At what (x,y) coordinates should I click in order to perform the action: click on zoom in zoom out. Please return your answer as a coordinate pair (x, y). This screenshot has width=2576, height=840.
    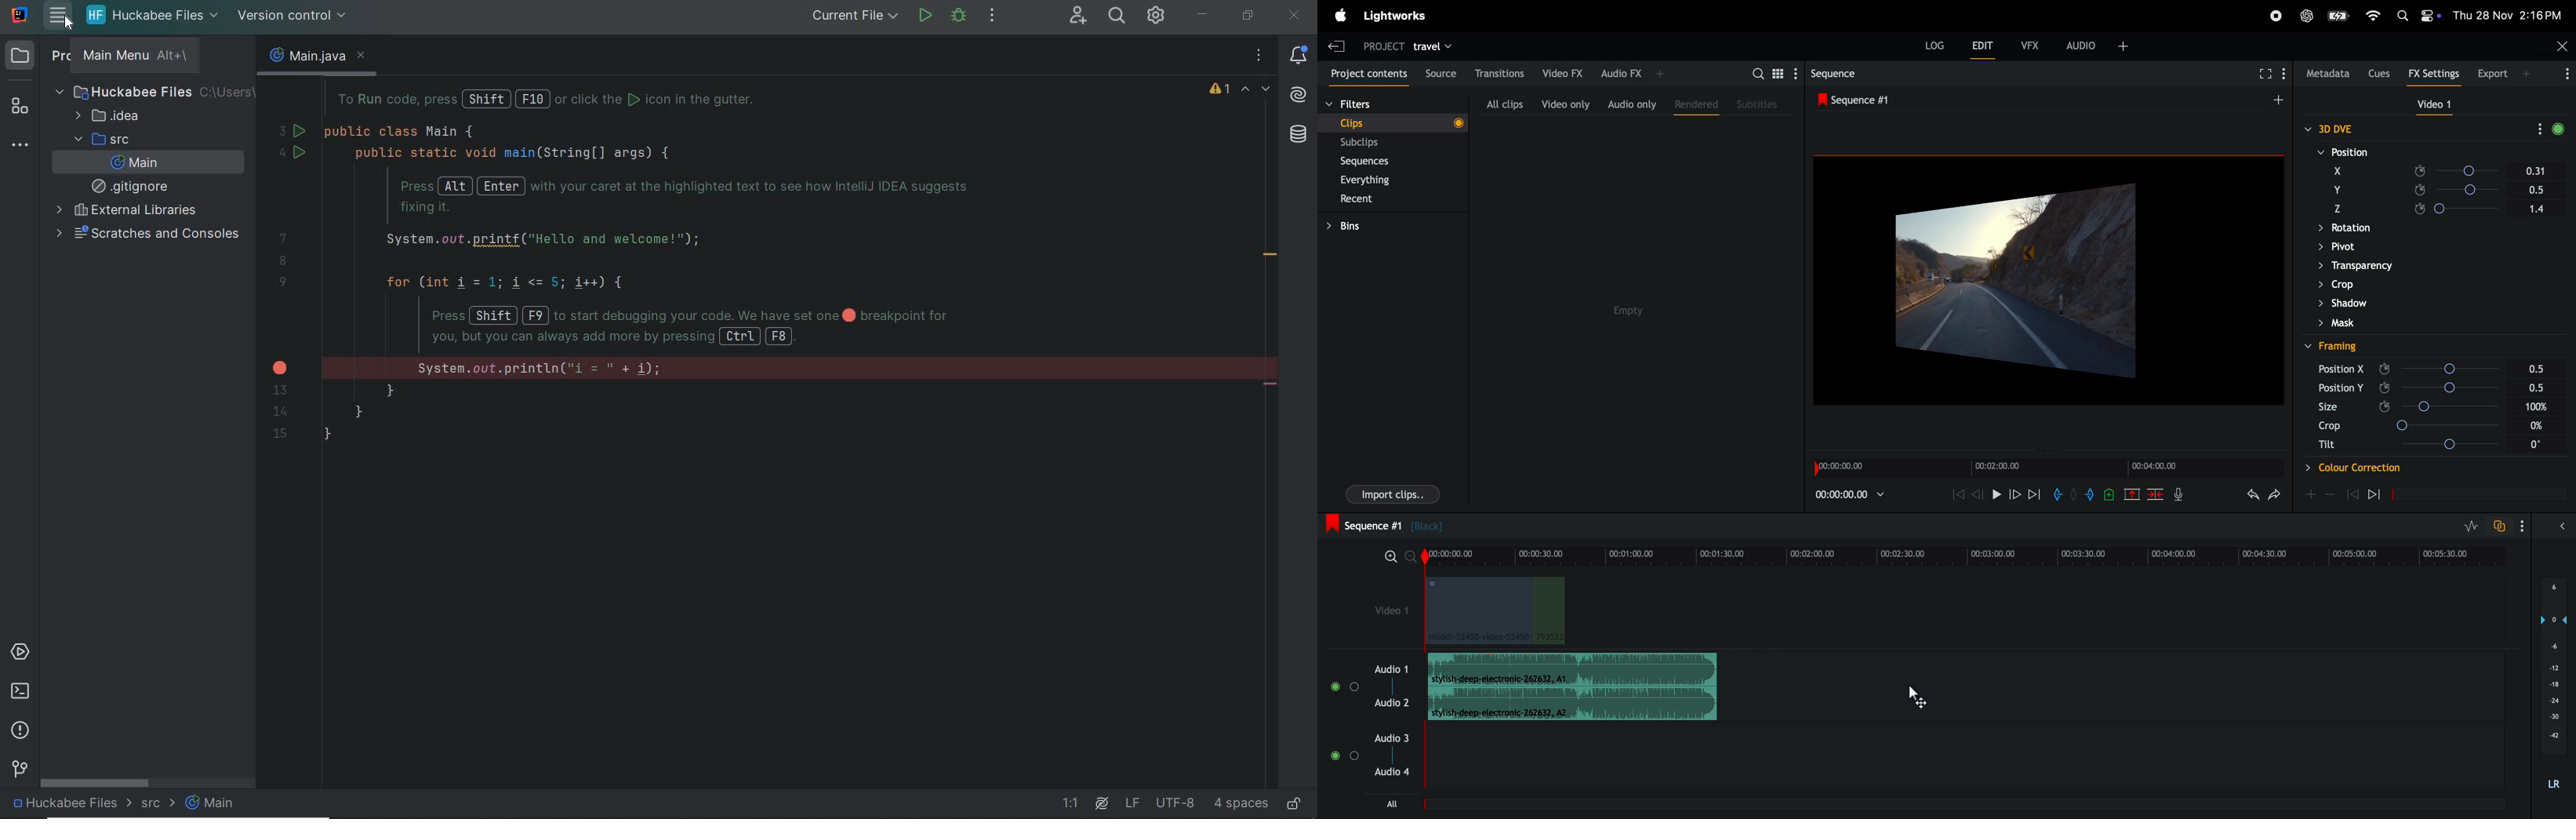
    Looking at the image, I should click on (1393, 560).